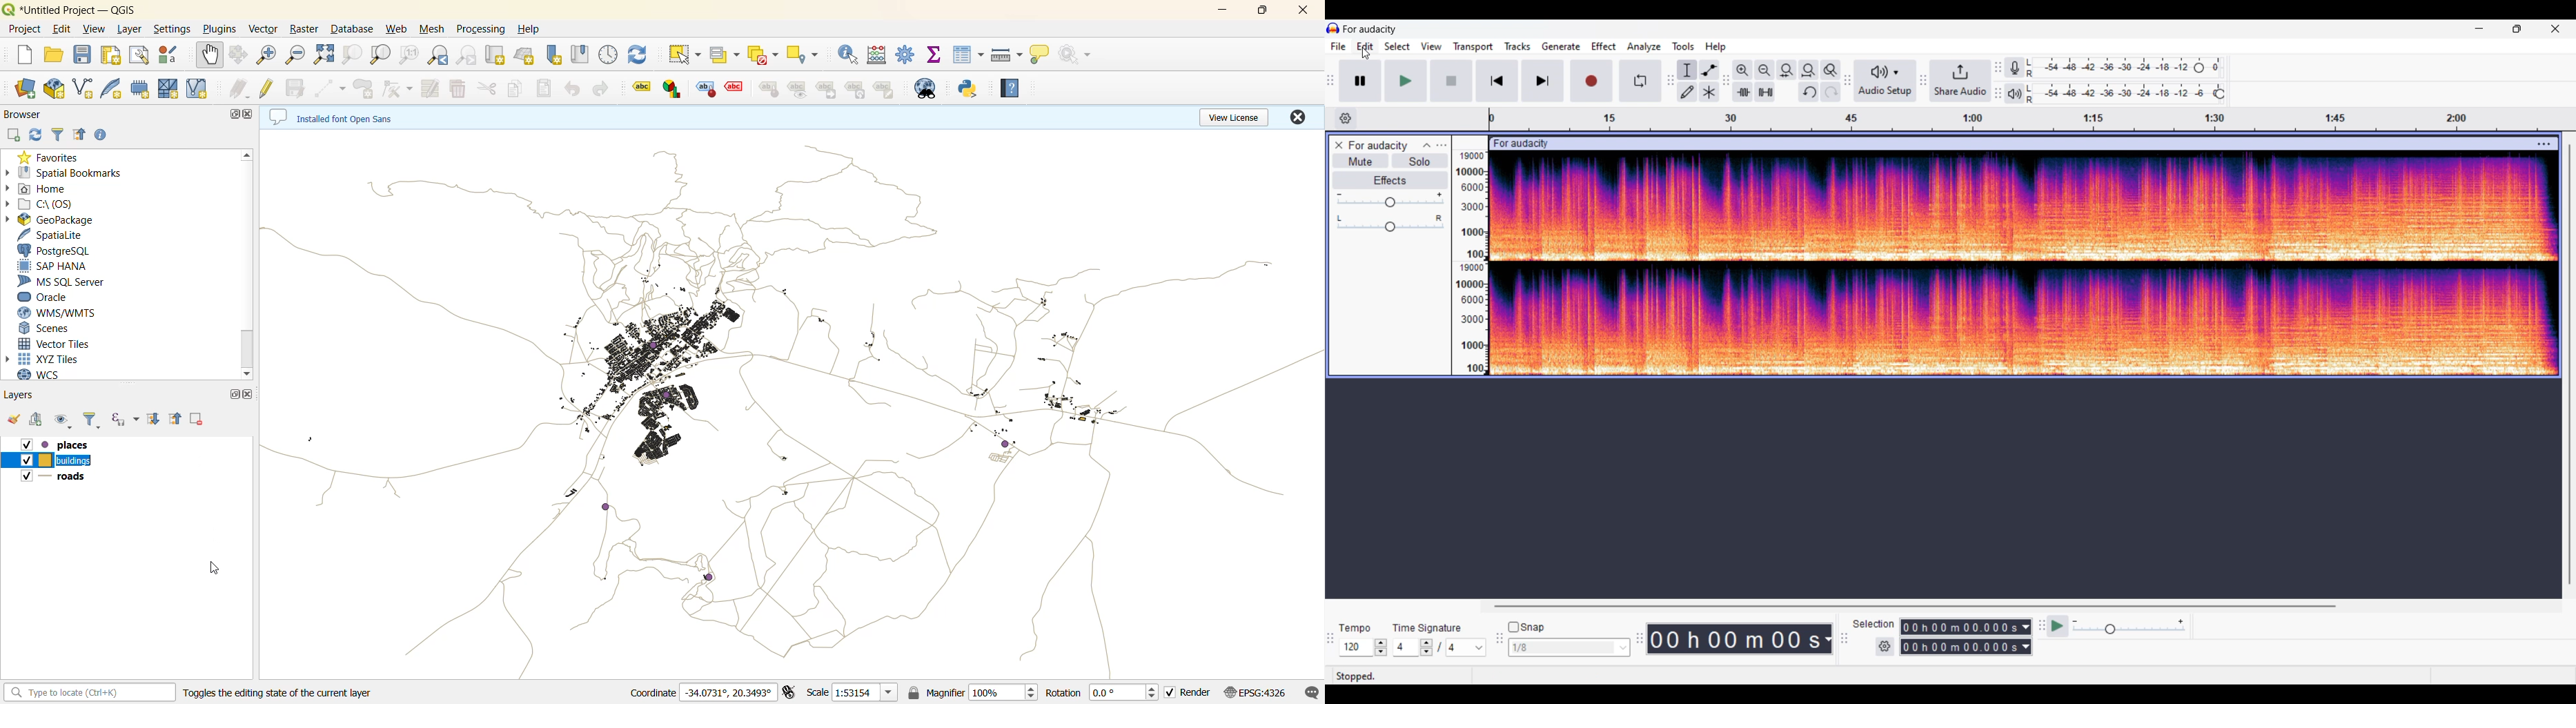 This screenshot has height=728, width=2576. What do you see at coordinates (53, 235) in the screenshot?
I see `spatialite` at bounding box center [53, 235].